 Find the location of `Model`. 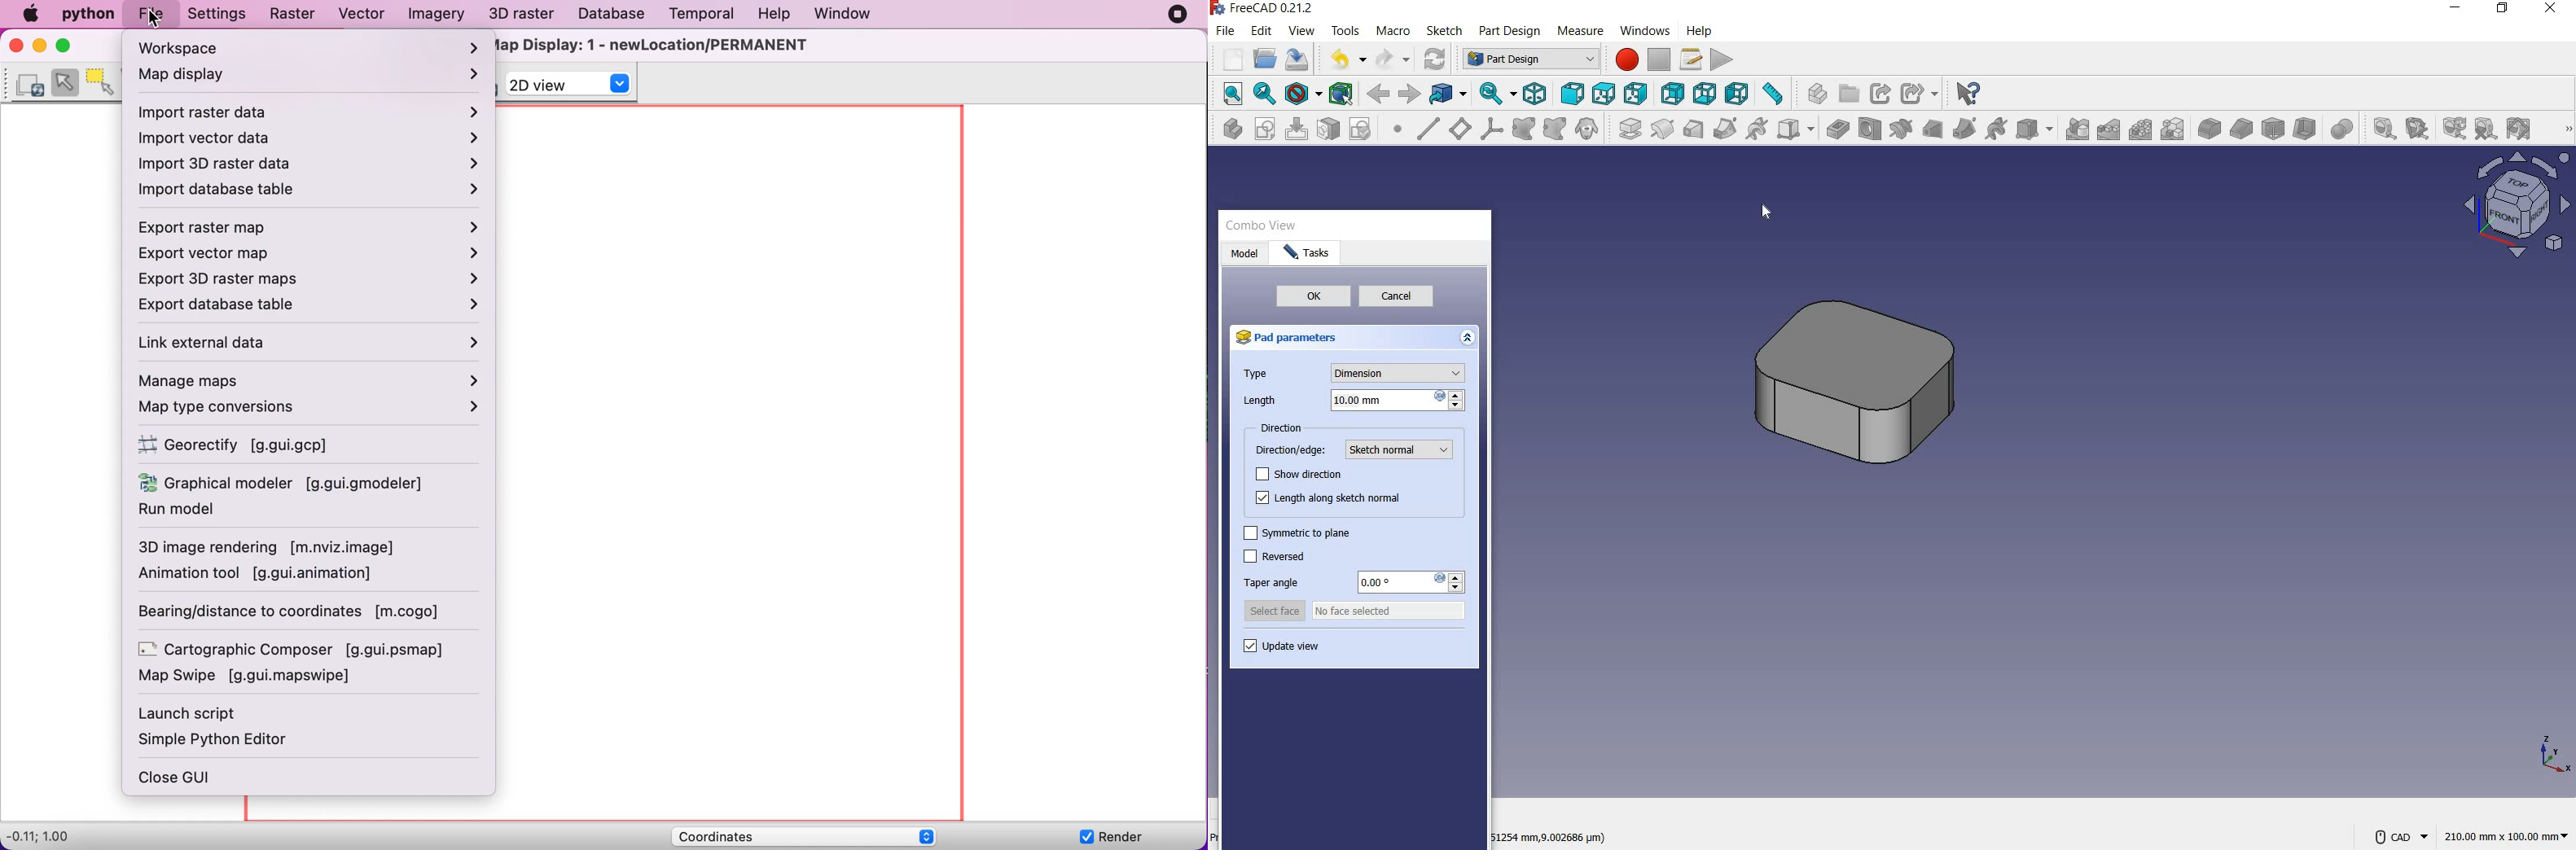

Model is located at coordinates (1248, 254).